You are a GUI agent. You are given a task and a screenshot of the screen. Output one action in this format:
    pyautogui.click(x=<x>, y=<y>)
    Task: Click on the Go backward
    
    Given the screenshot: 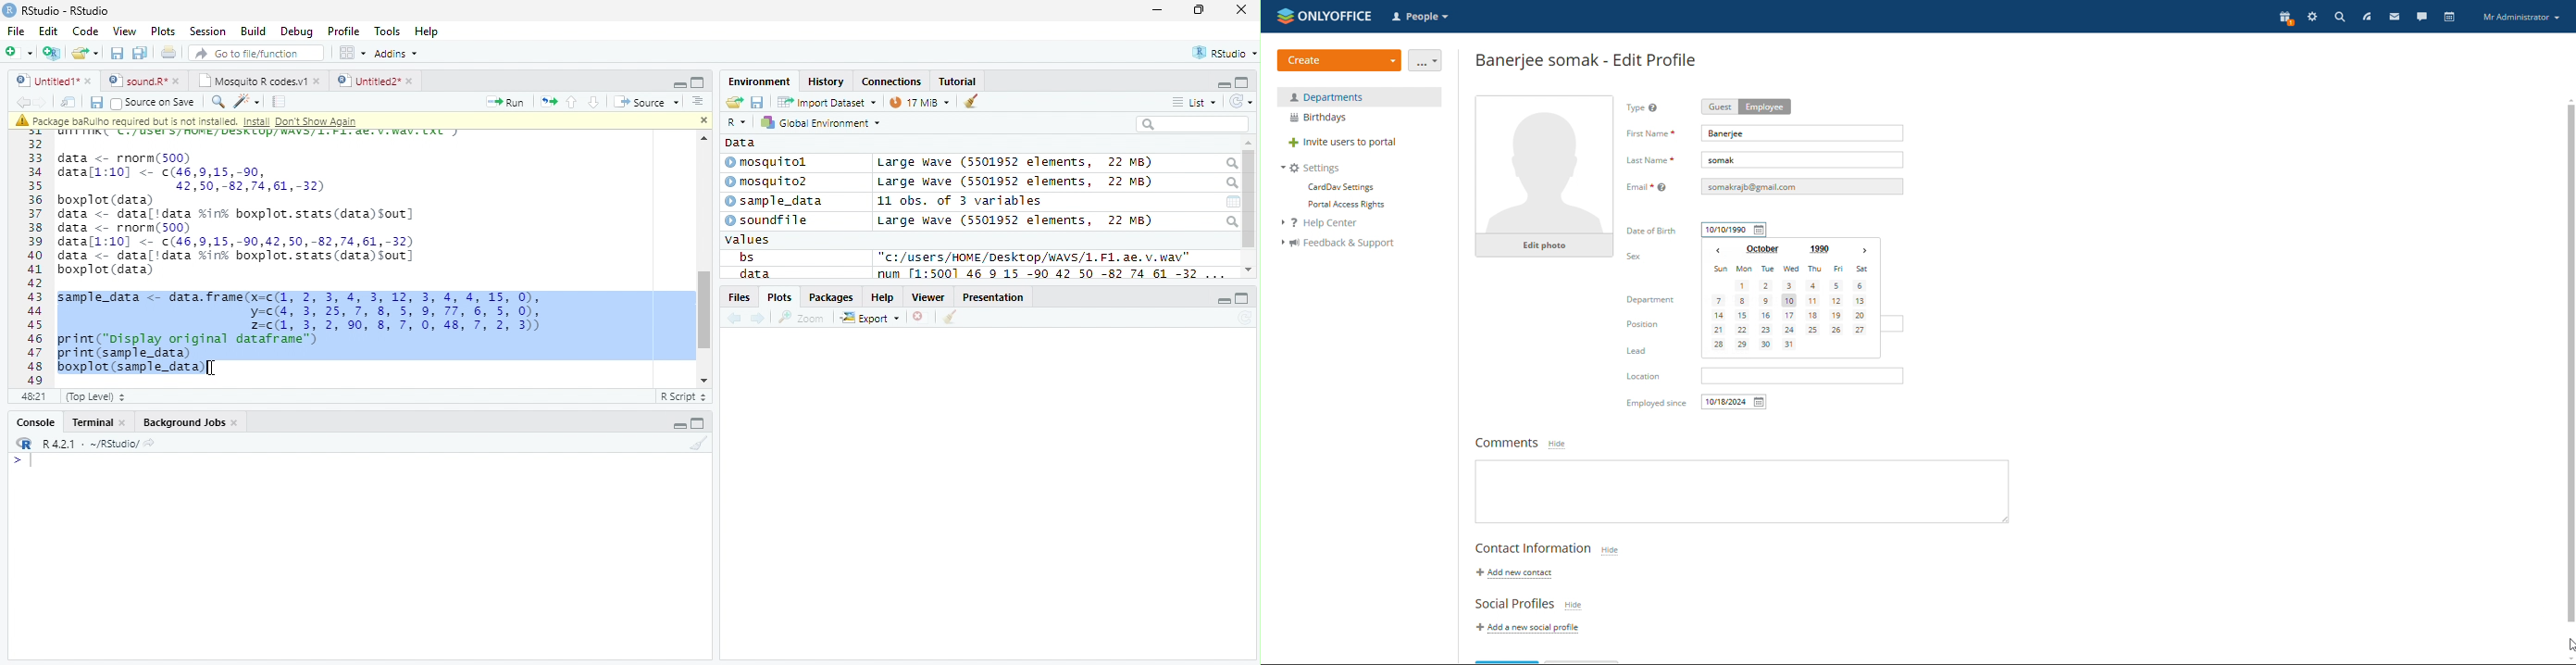 What is the action you would take?
    pyautogui.click(x=22, y=101)
    